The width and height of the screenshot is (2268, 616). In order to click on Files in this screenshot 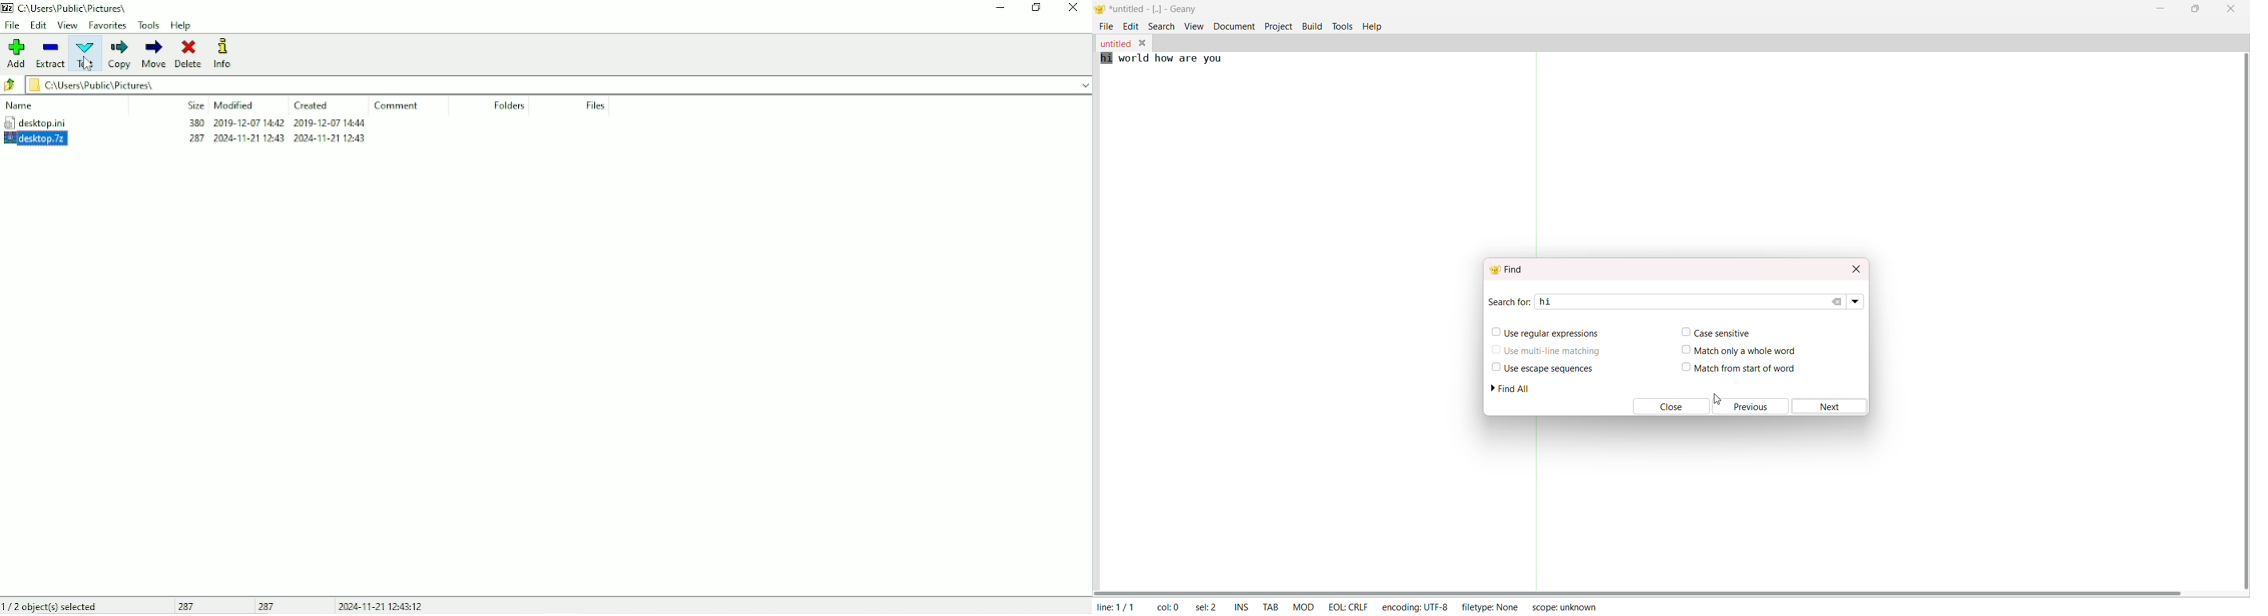, I will do `click(596, 105)`.